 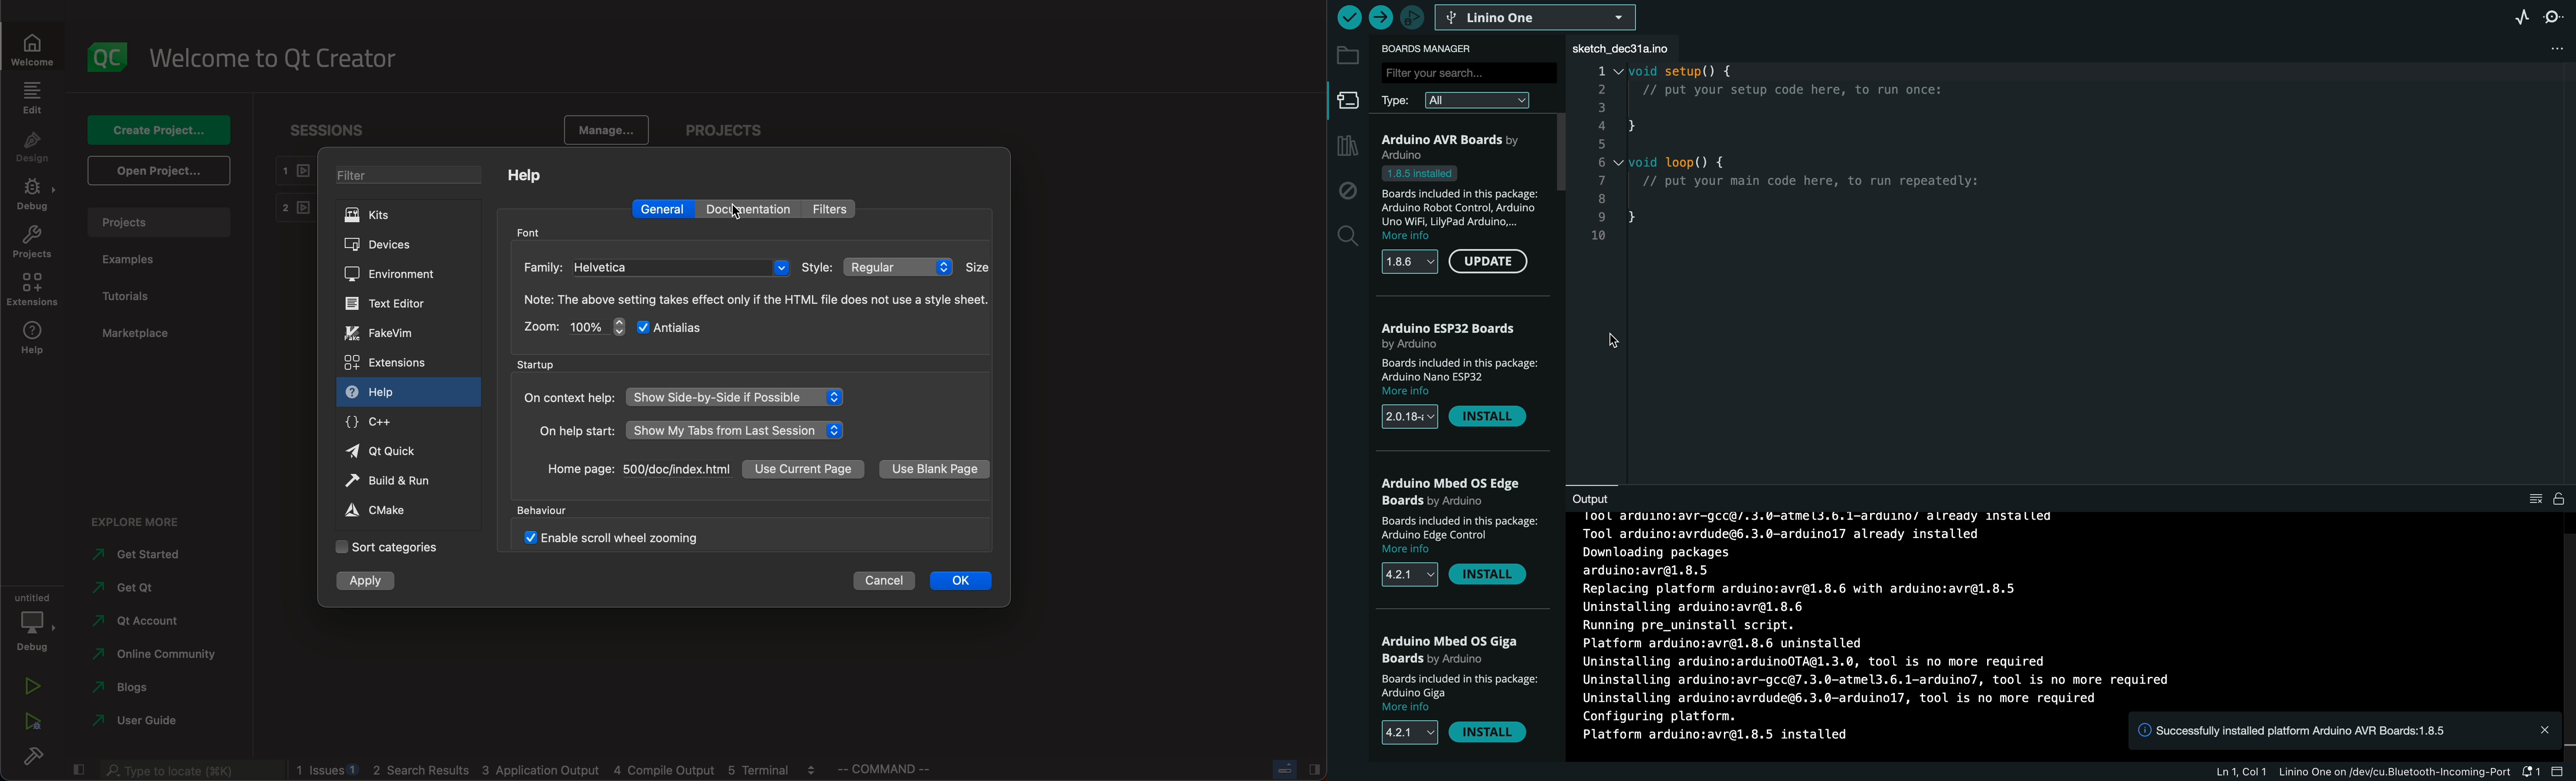 What do you see at coordinates (34, 197) in the screenshot?
I see `debug` at bounding box center [34, 197].